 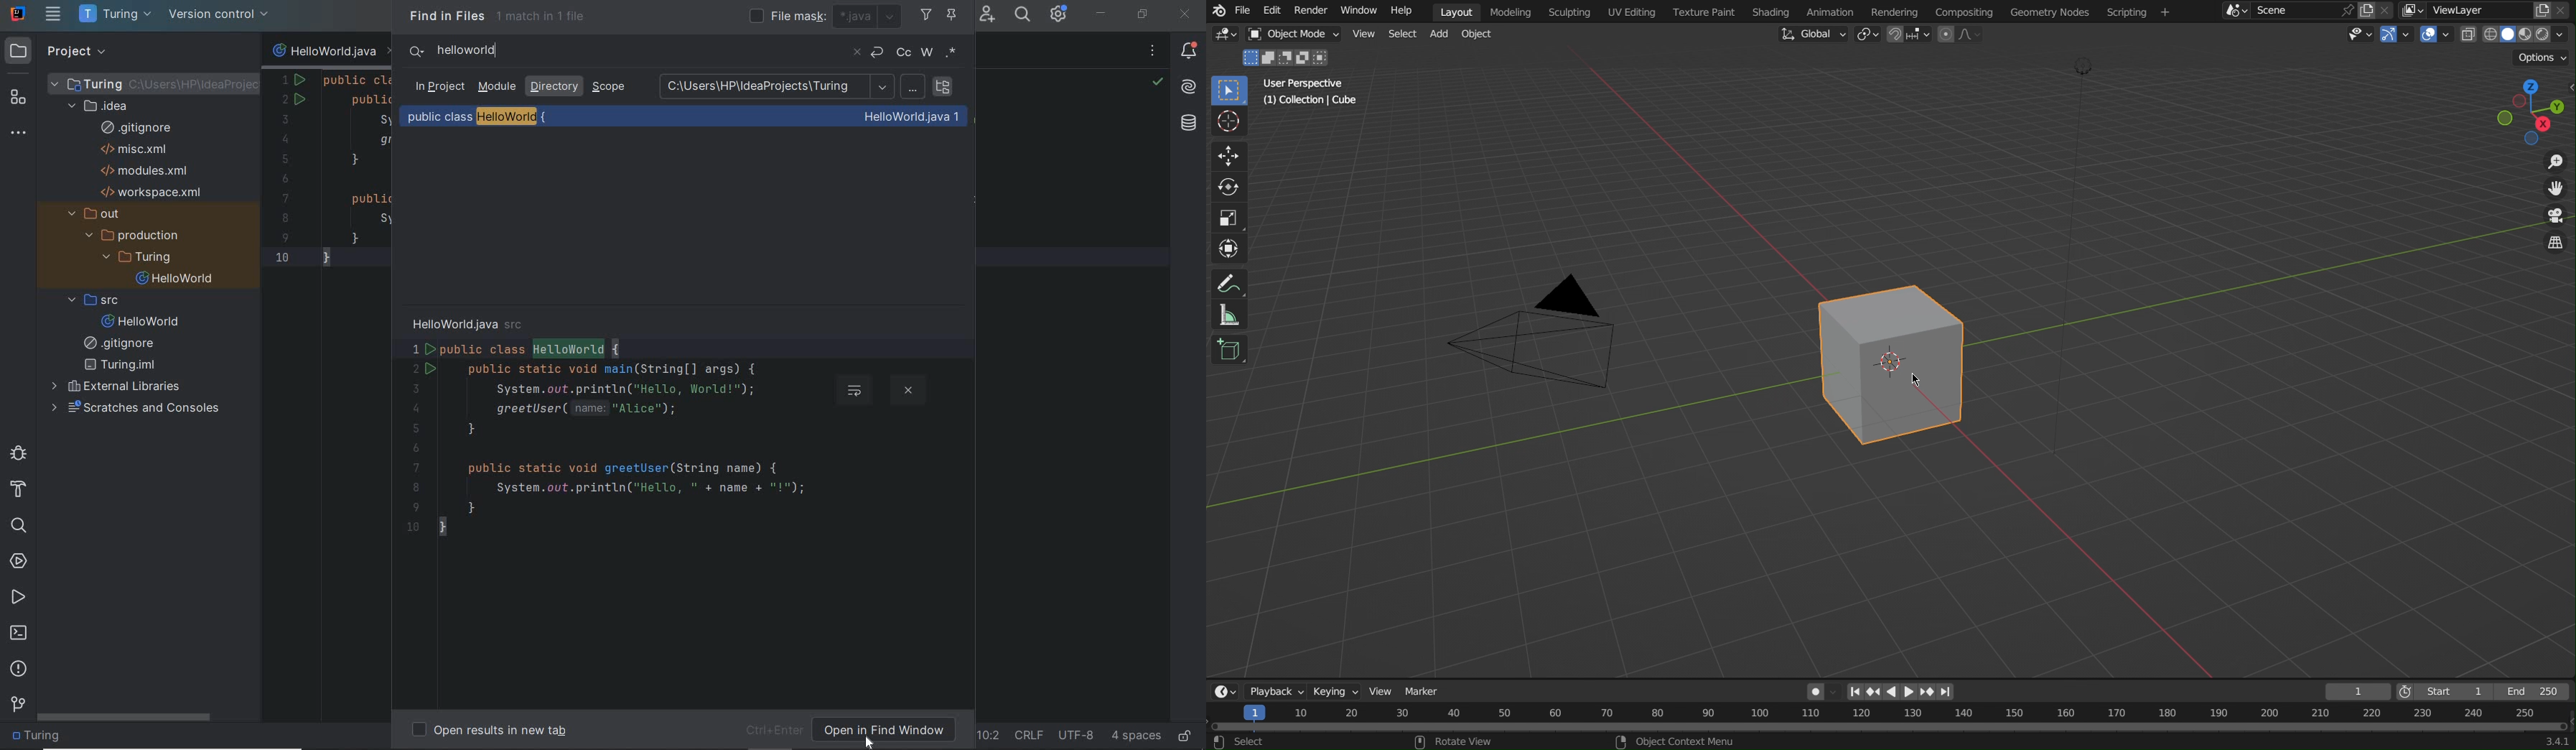 What do you see at coordinates (1630, 12) in the screenshot?
I see `UV Editing` at bounding box center [1630, 12].